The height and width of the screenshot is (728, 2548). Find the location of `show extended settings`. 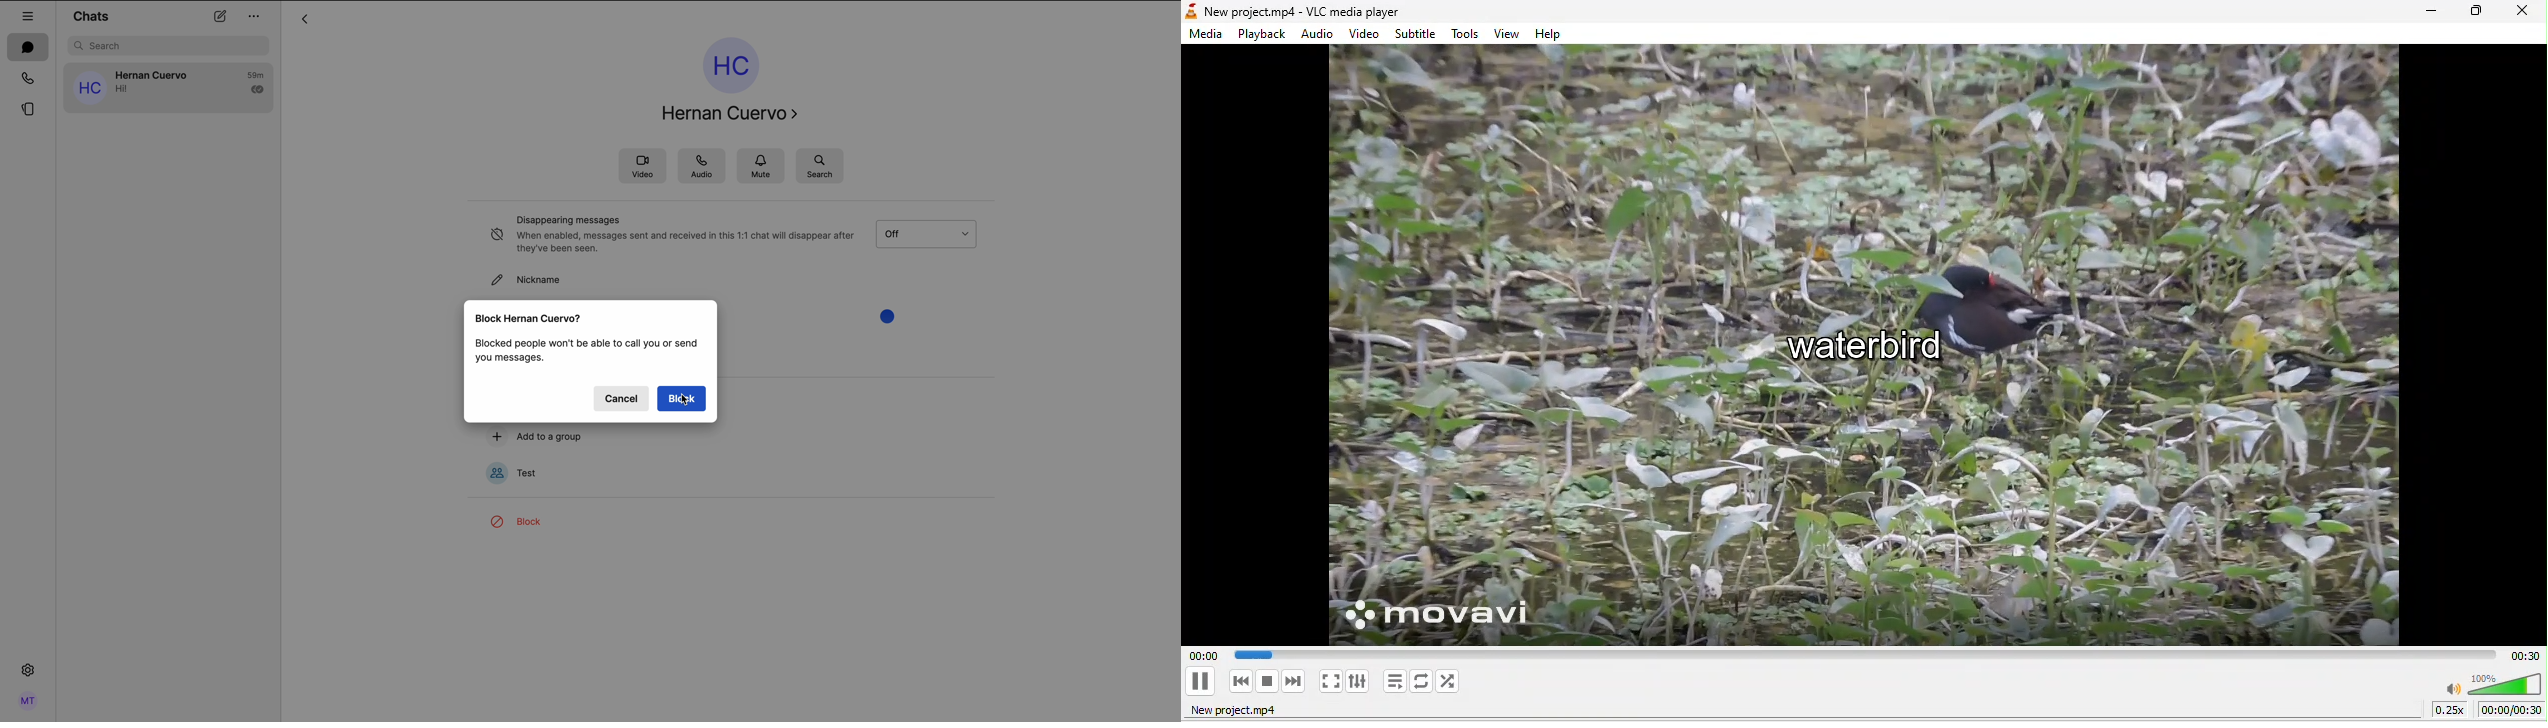

show extended settings is located at coordinates (1361, 681).